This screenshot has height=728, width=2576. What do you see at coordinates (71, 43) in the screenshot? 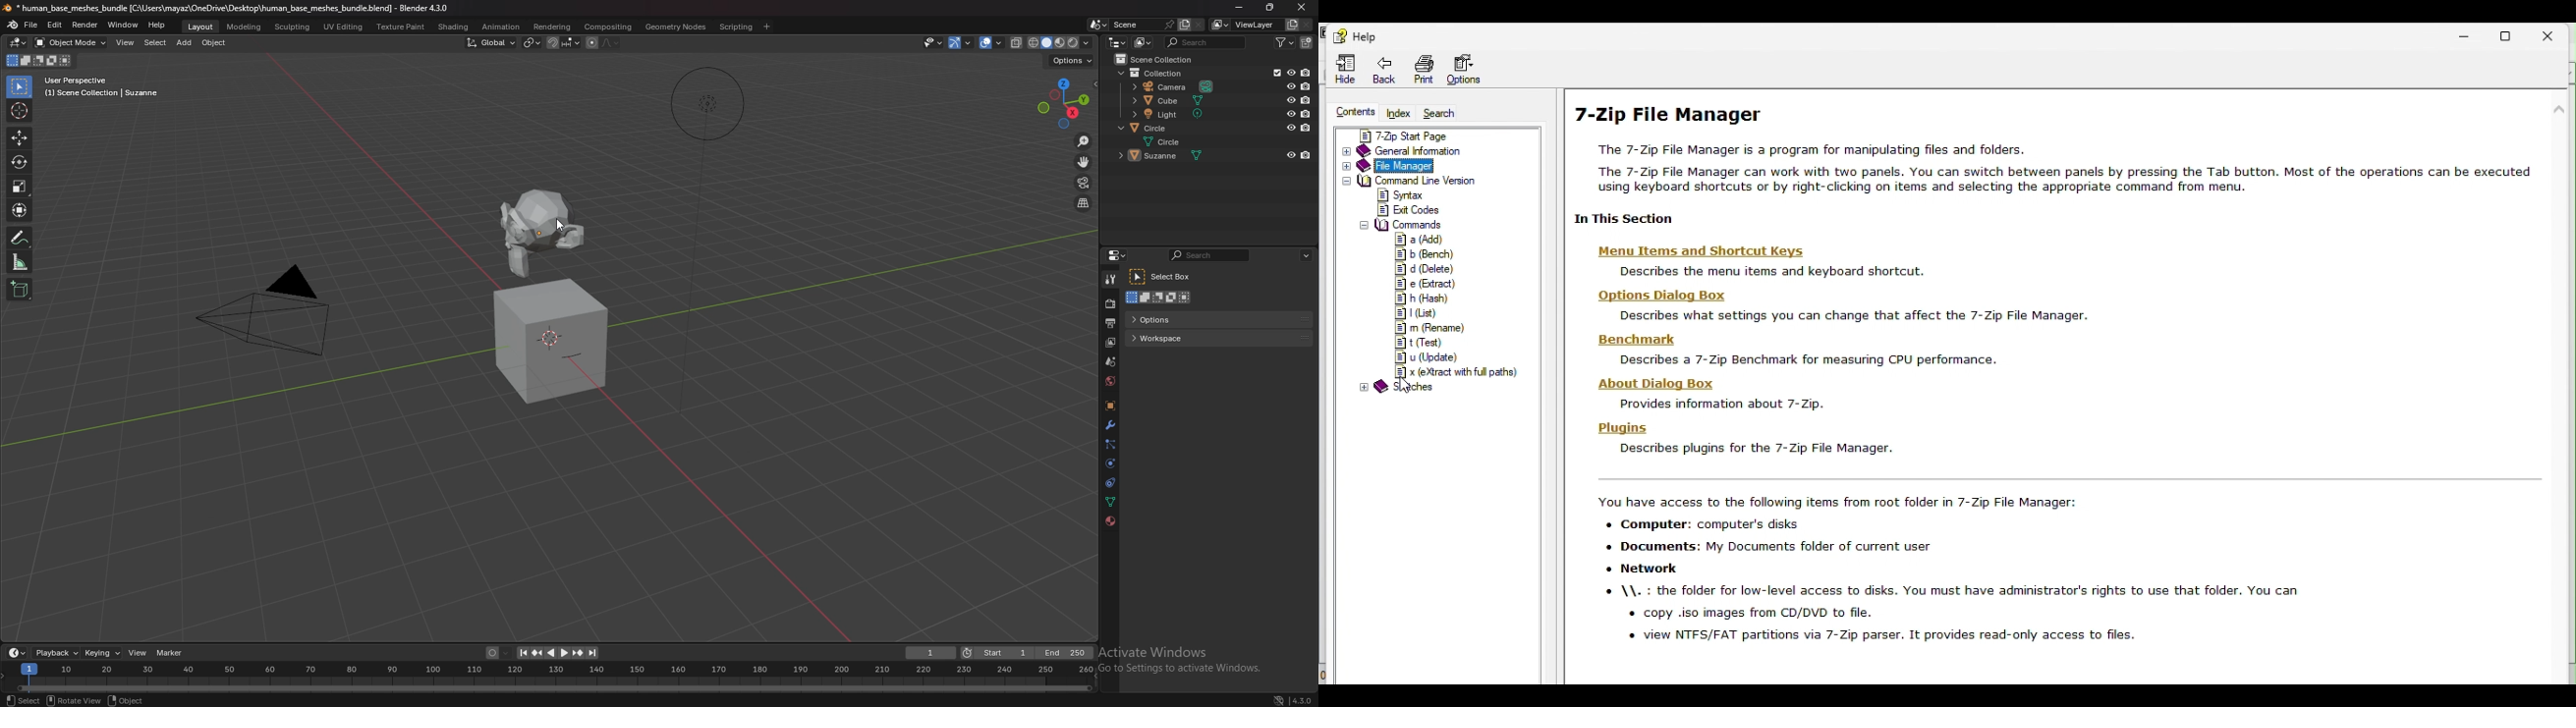
I see `object mode` at bounding box center [71, 43].